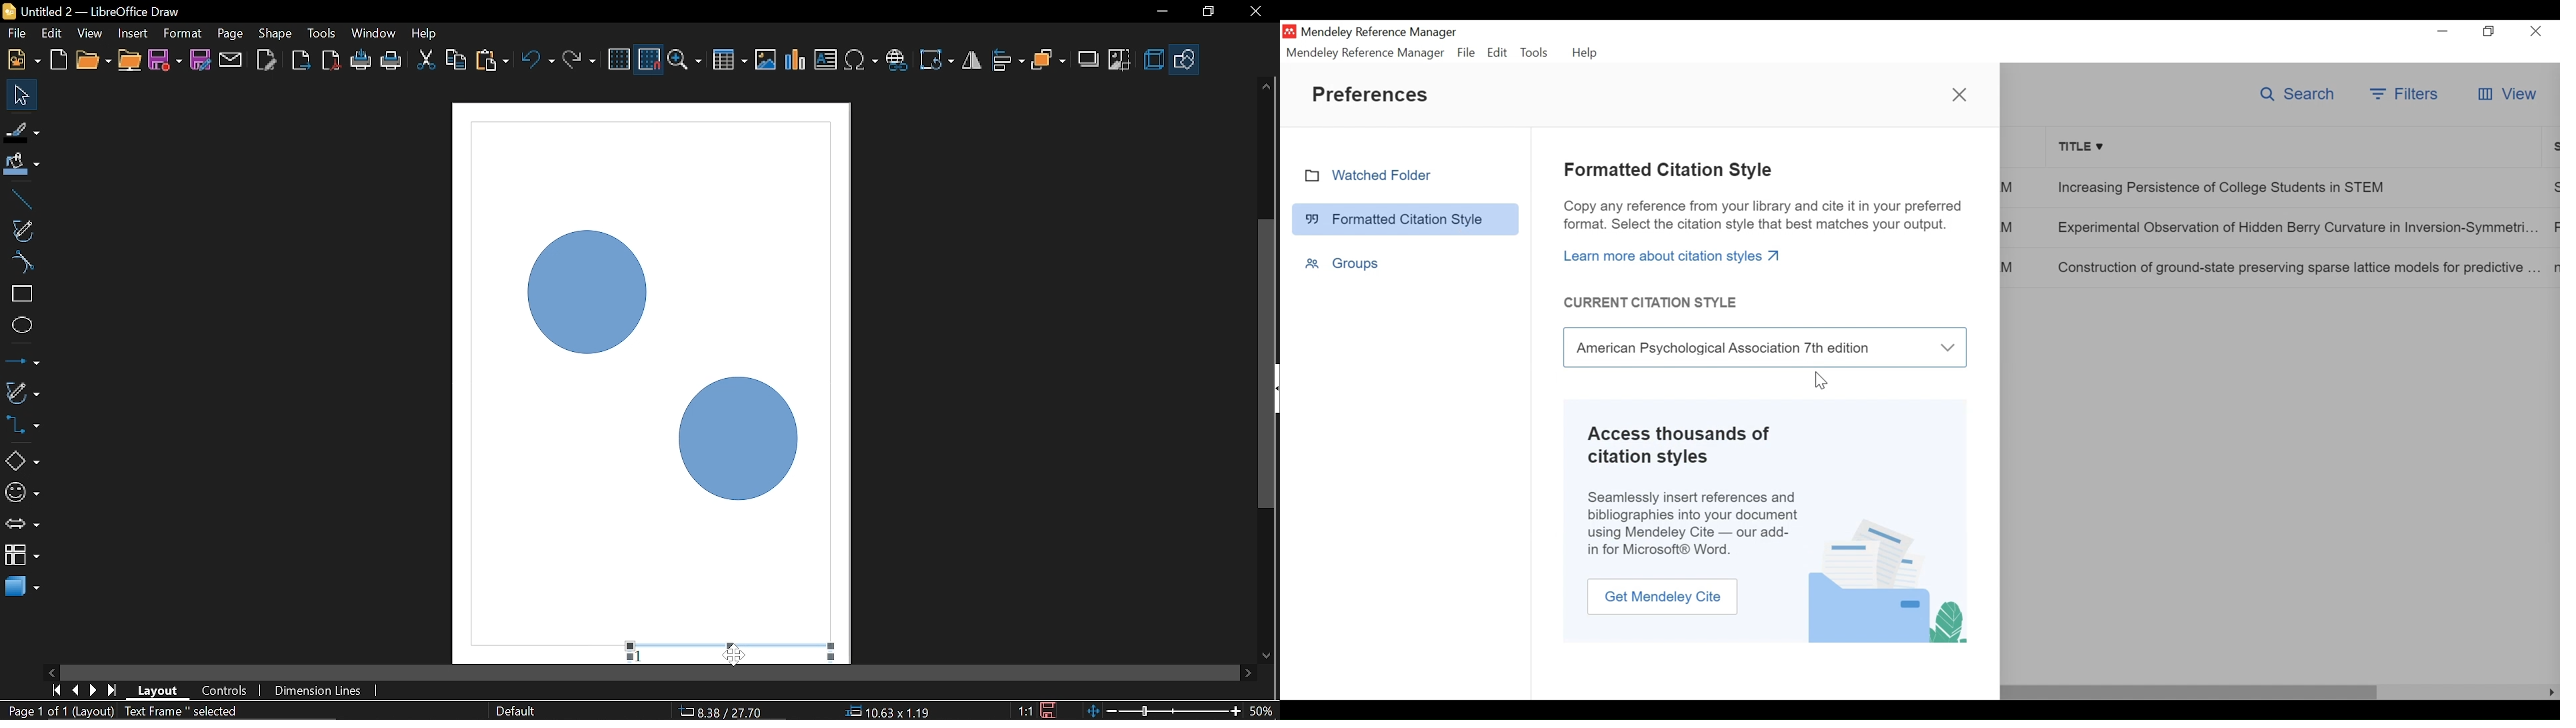 This screenshot has width=2576, height=728. What do you see at coordinates (897, 60) in the screenshot?
I see `Insert hyperlink` at bounding box center [897, 60].